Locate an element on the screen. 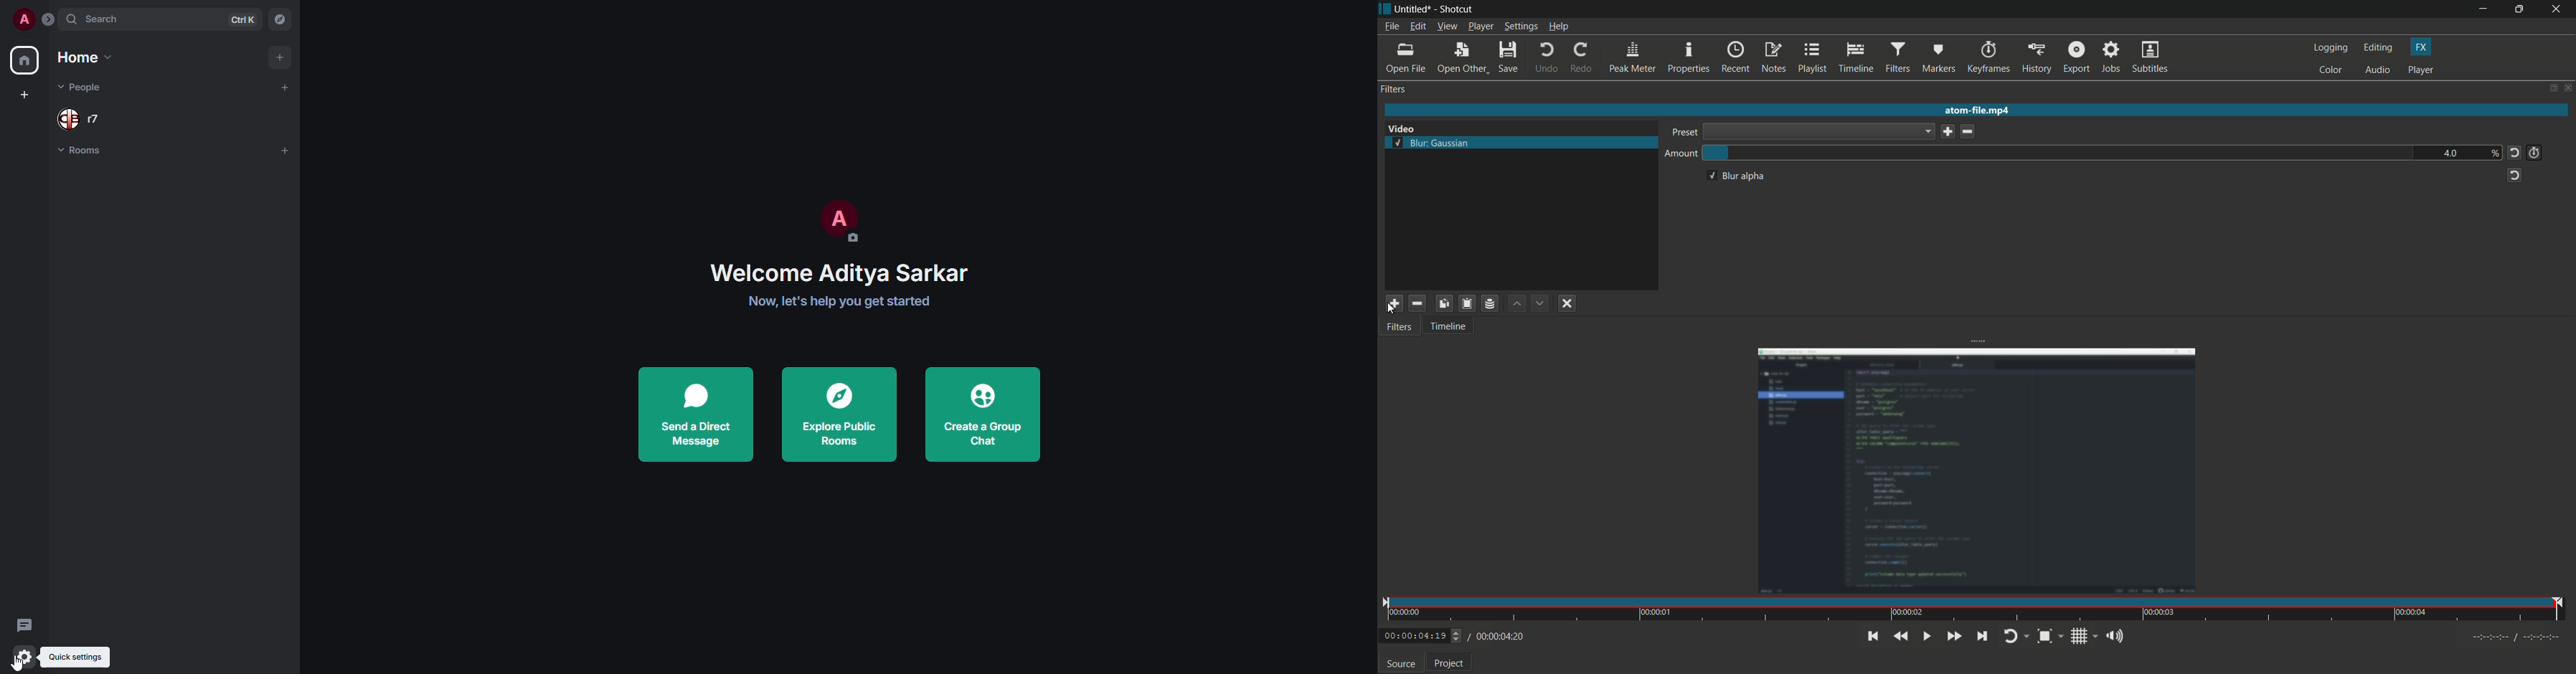  reset to default is located at coordinates (2514, 176).